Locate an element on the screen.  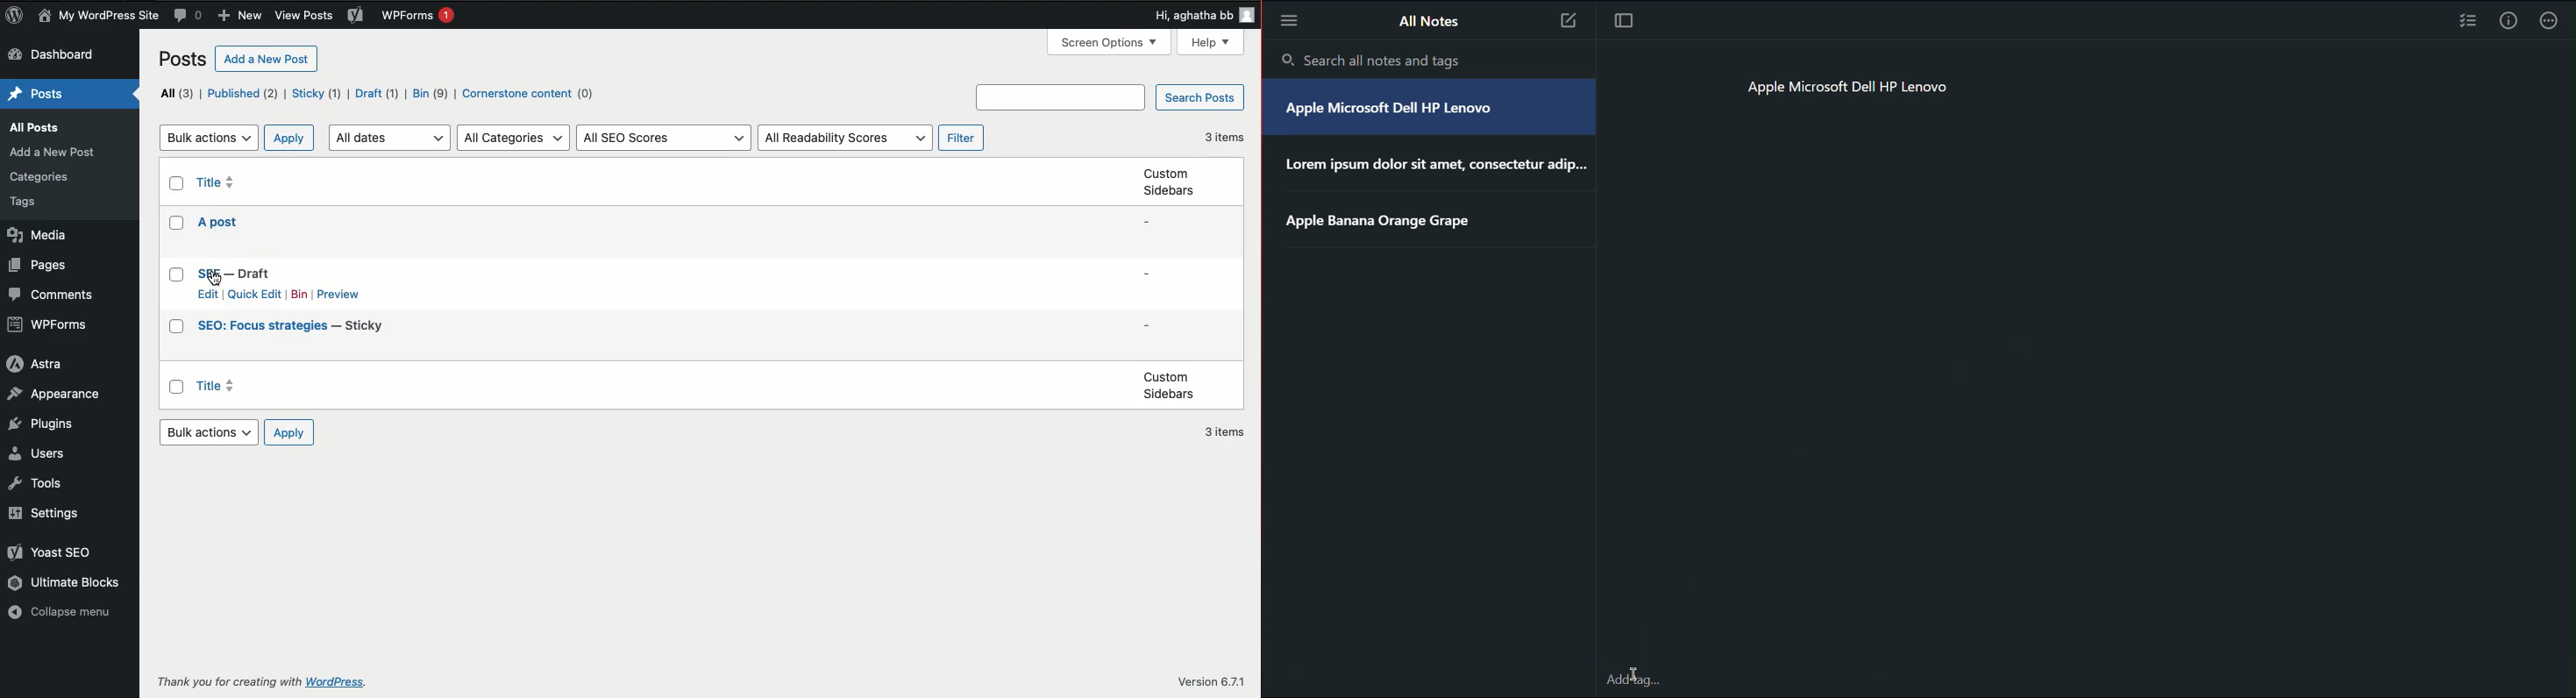
Add a new post is located at coordinates (268, 59).